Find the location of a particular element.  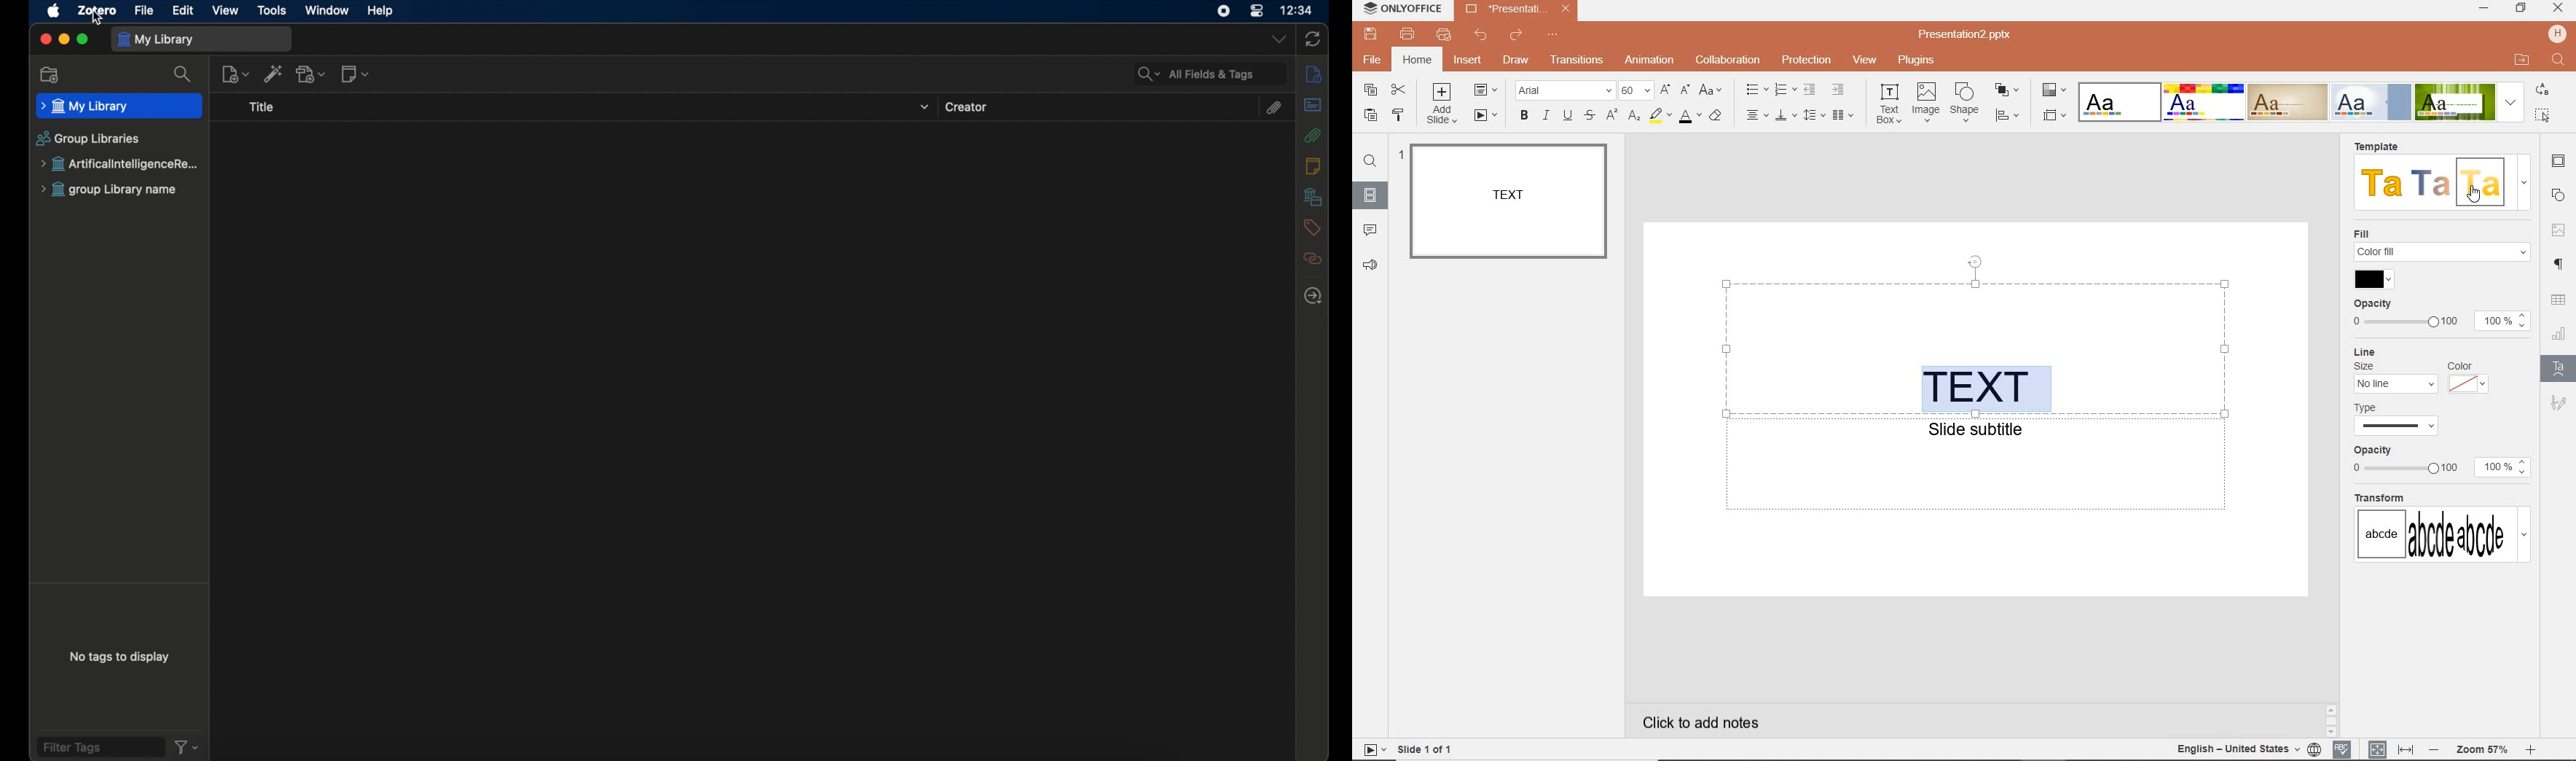

SLIDE1 is located at coordinates (1508, 202).